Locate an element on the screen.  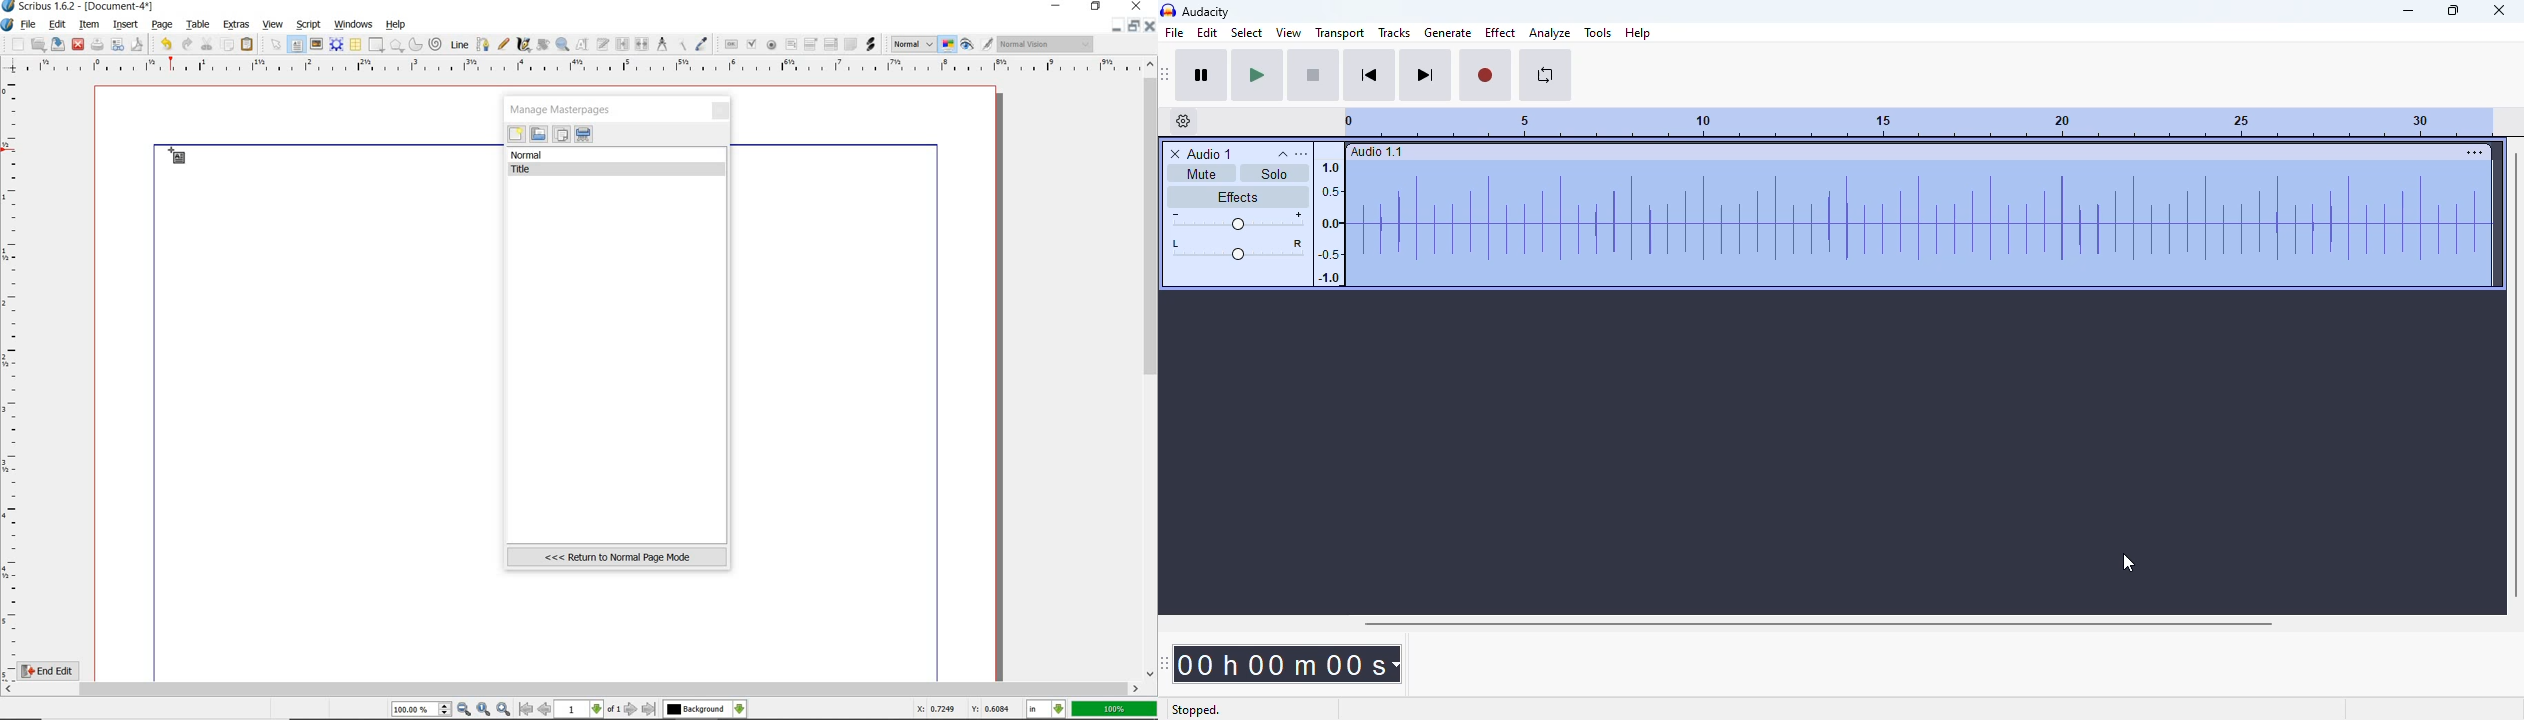
spiral is located at coordinates (436, 44).